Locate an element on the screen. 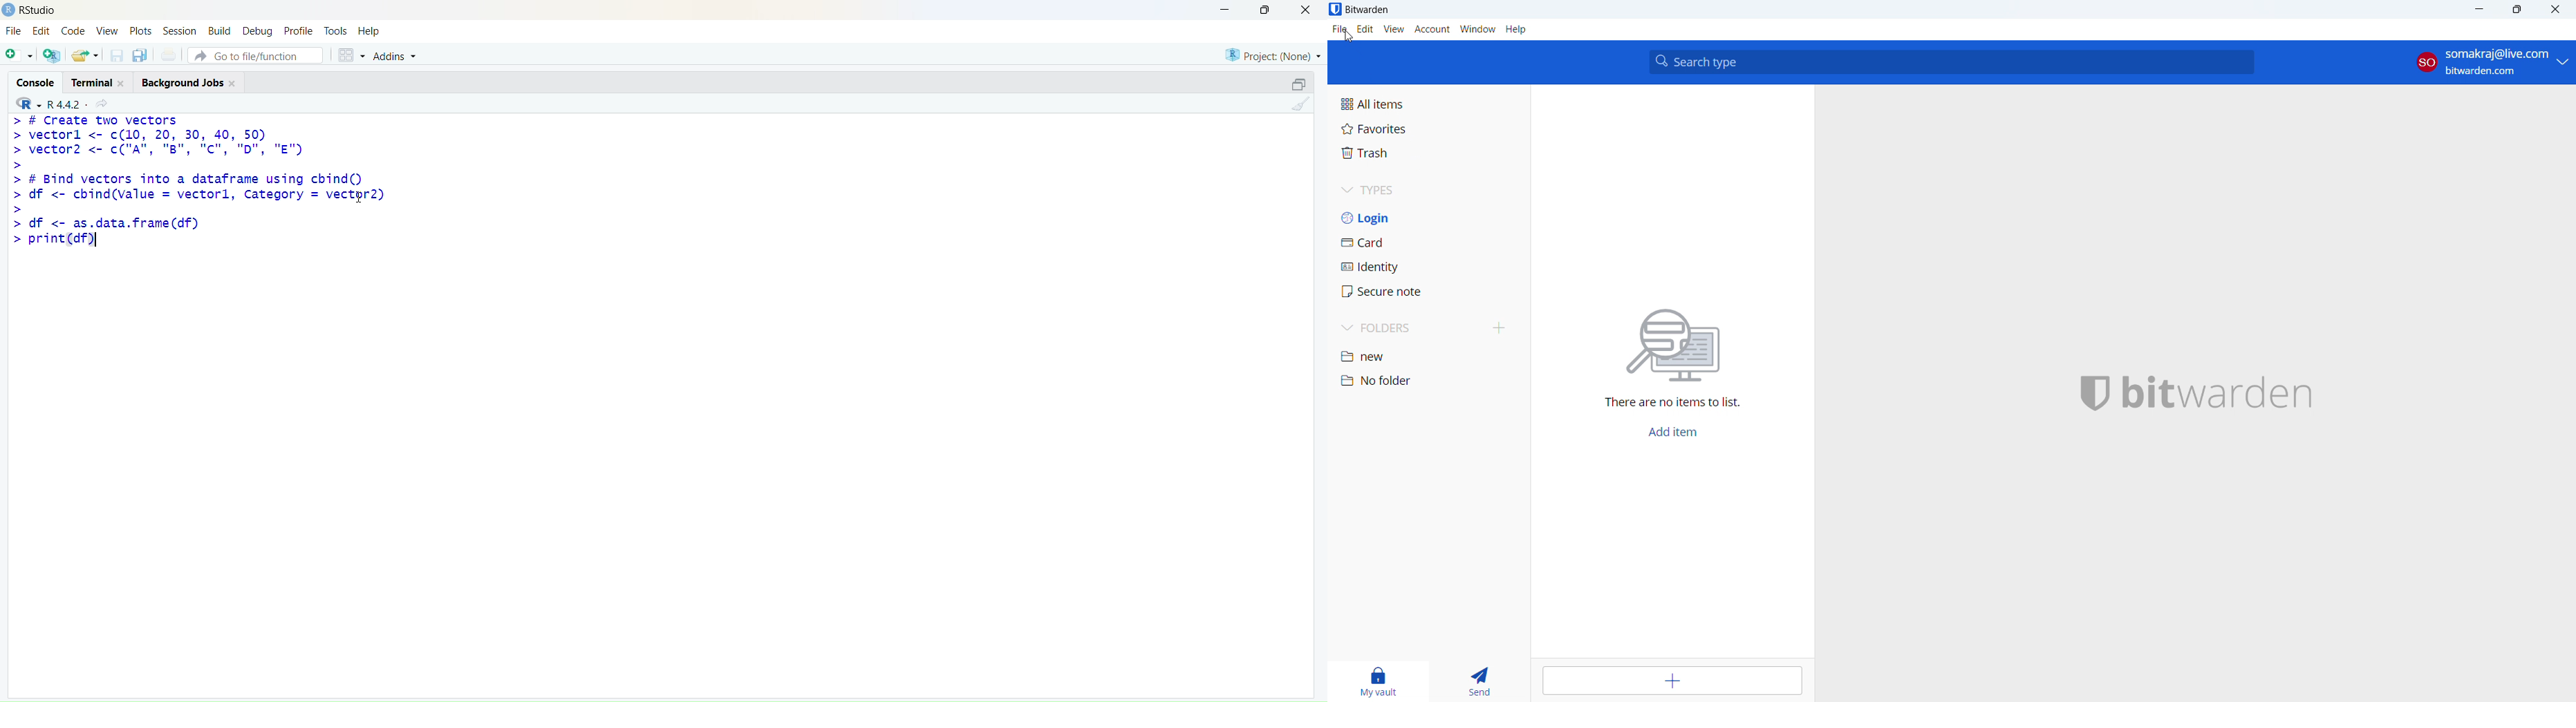 This screenshot has height=728, width=2576. Minimize is located at coordinates (1224, 10).